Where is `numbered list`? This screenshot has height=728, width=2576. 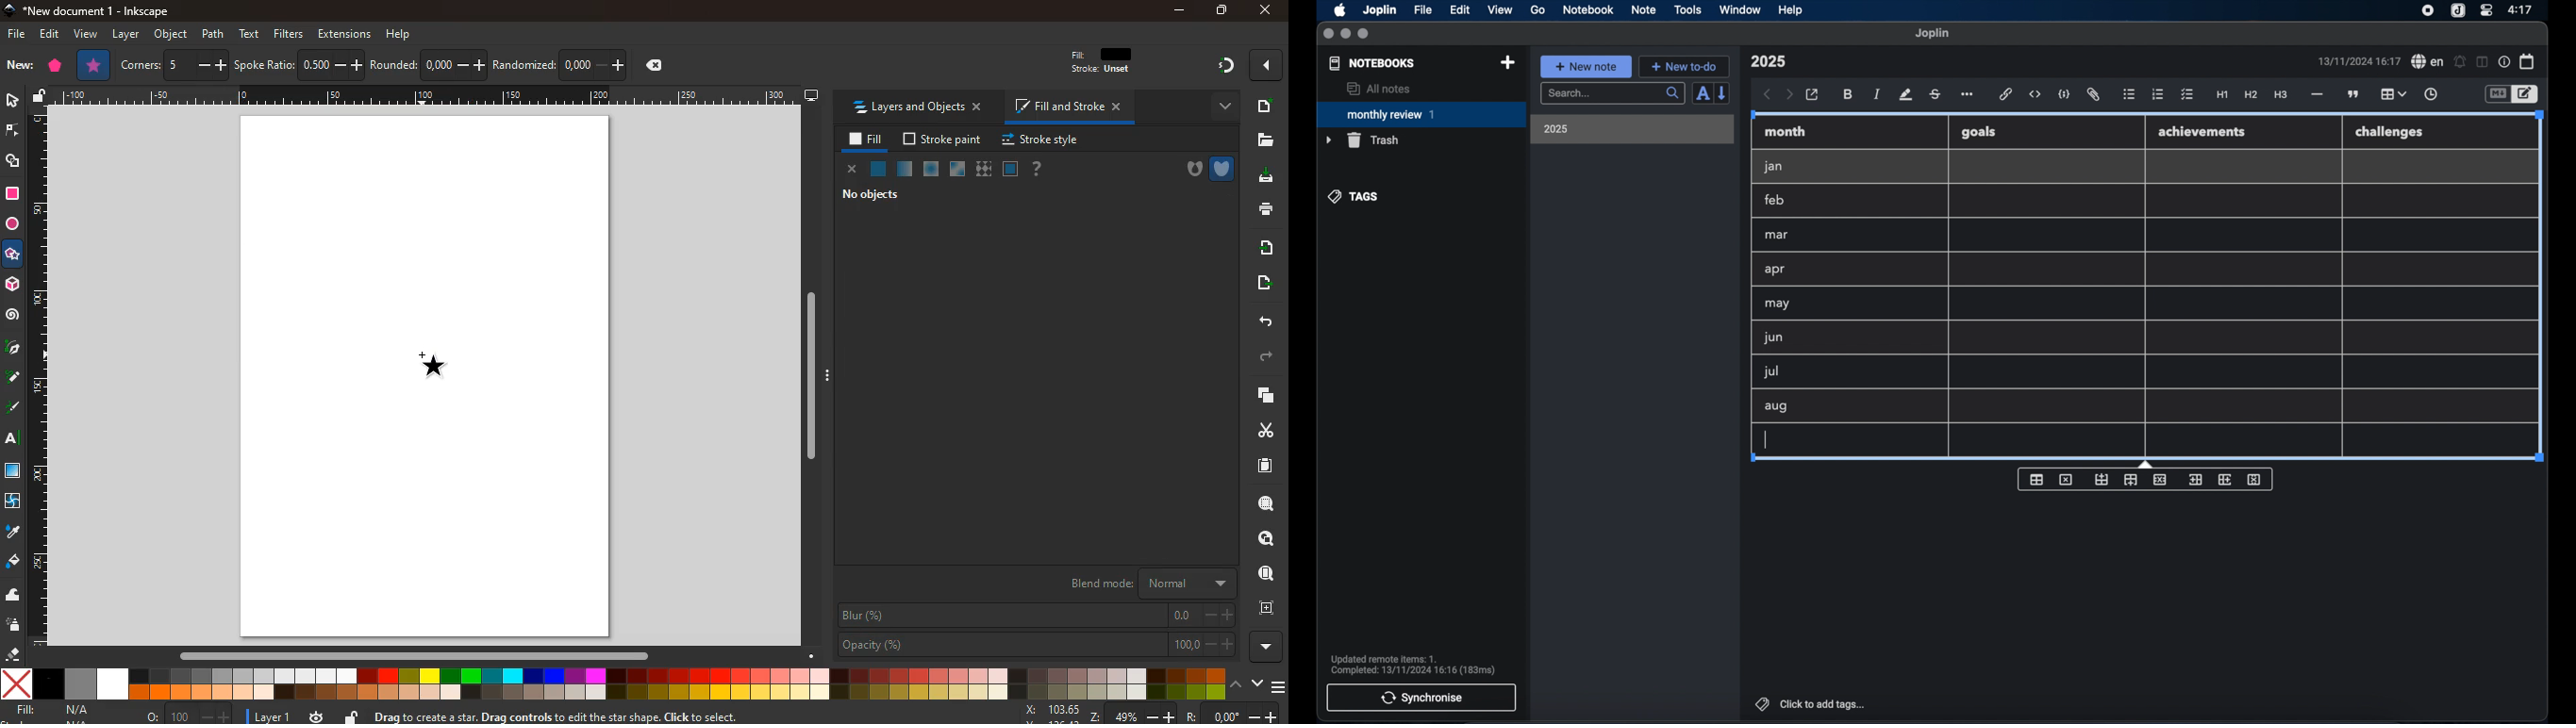 numbered list is located at coordinates (2158, 94).